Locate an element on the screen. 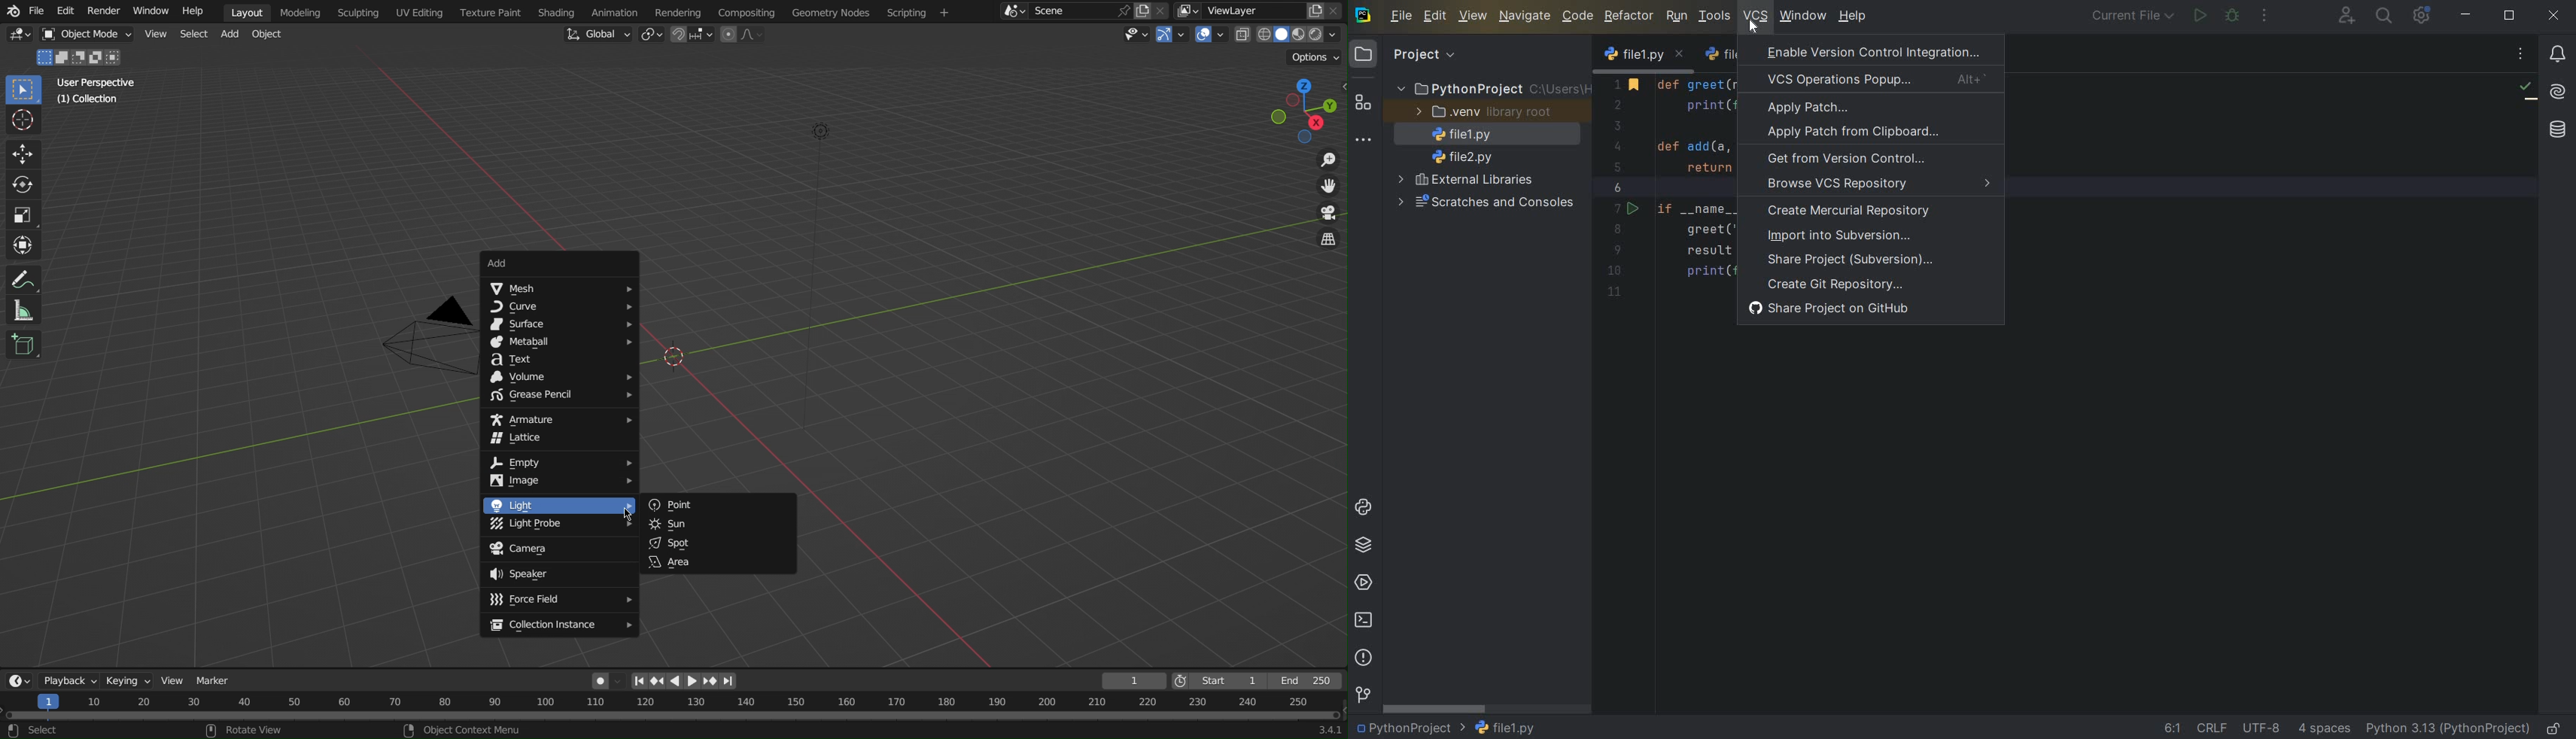 This screenshot has width=2576, height=756. Cursor is located at coordinates (638, 510).